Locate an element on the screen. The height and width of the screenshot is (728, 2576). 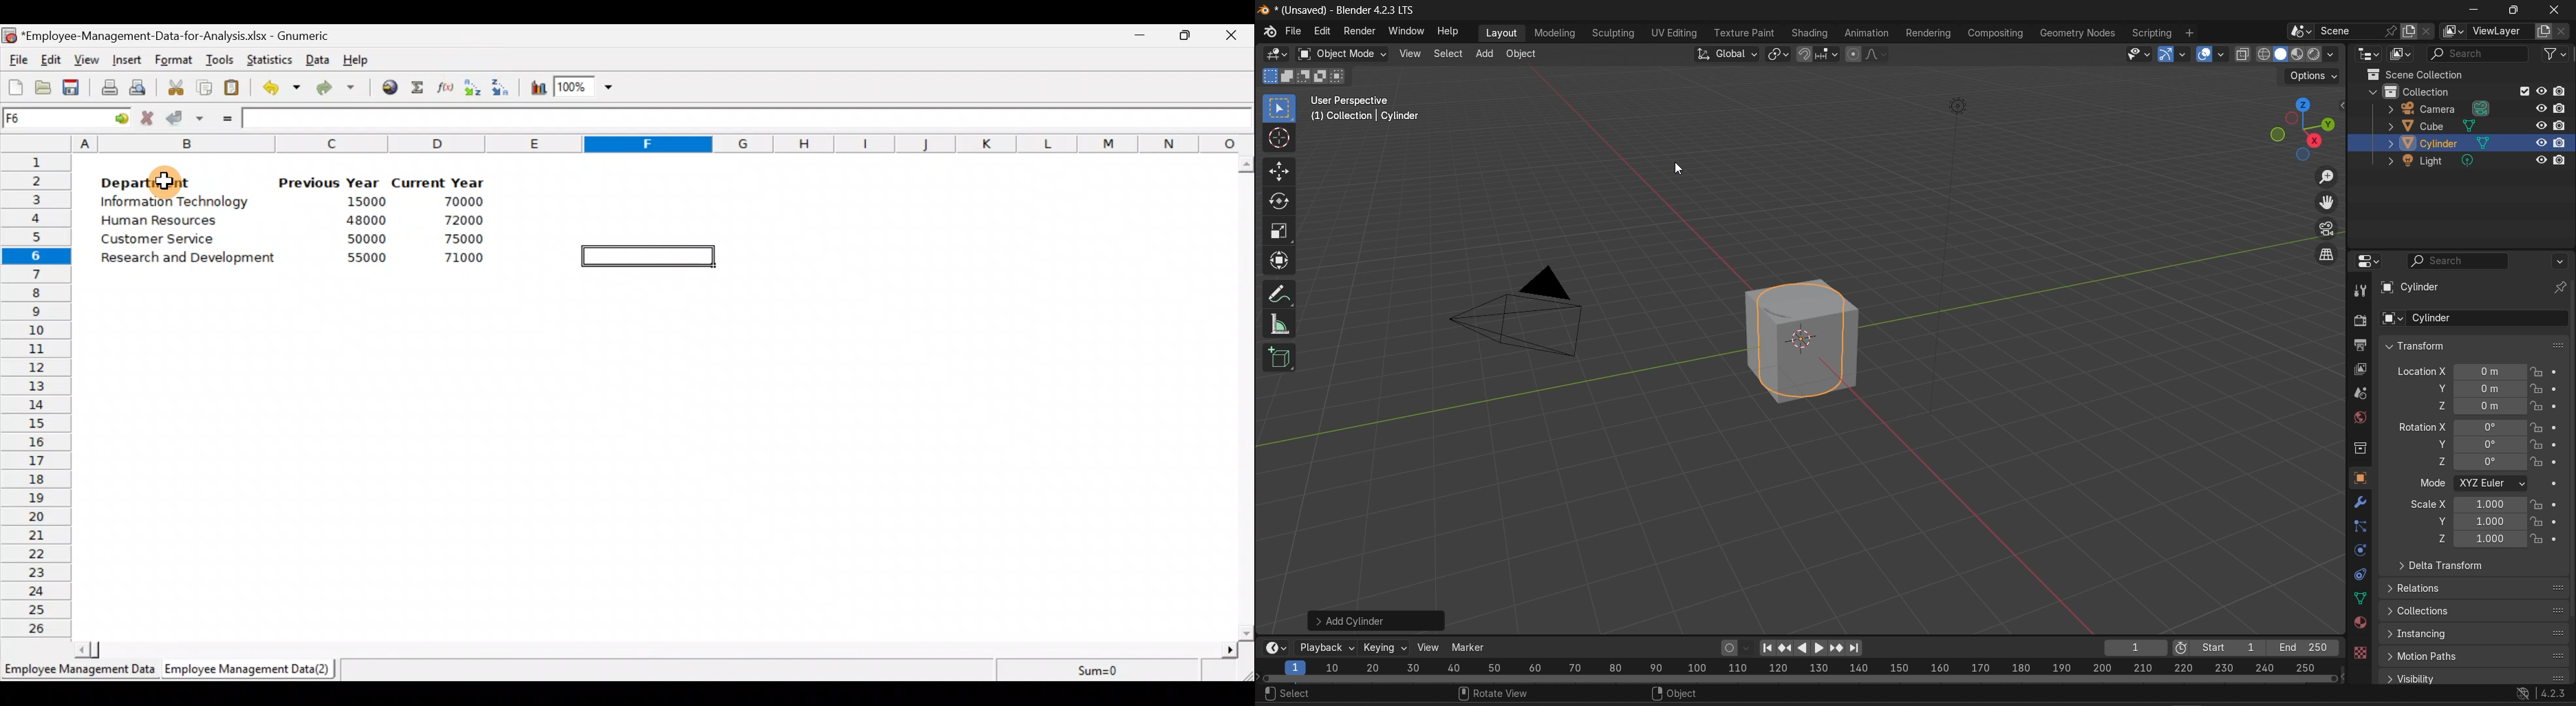
hide in view port is located at coordinates (2540, 124).